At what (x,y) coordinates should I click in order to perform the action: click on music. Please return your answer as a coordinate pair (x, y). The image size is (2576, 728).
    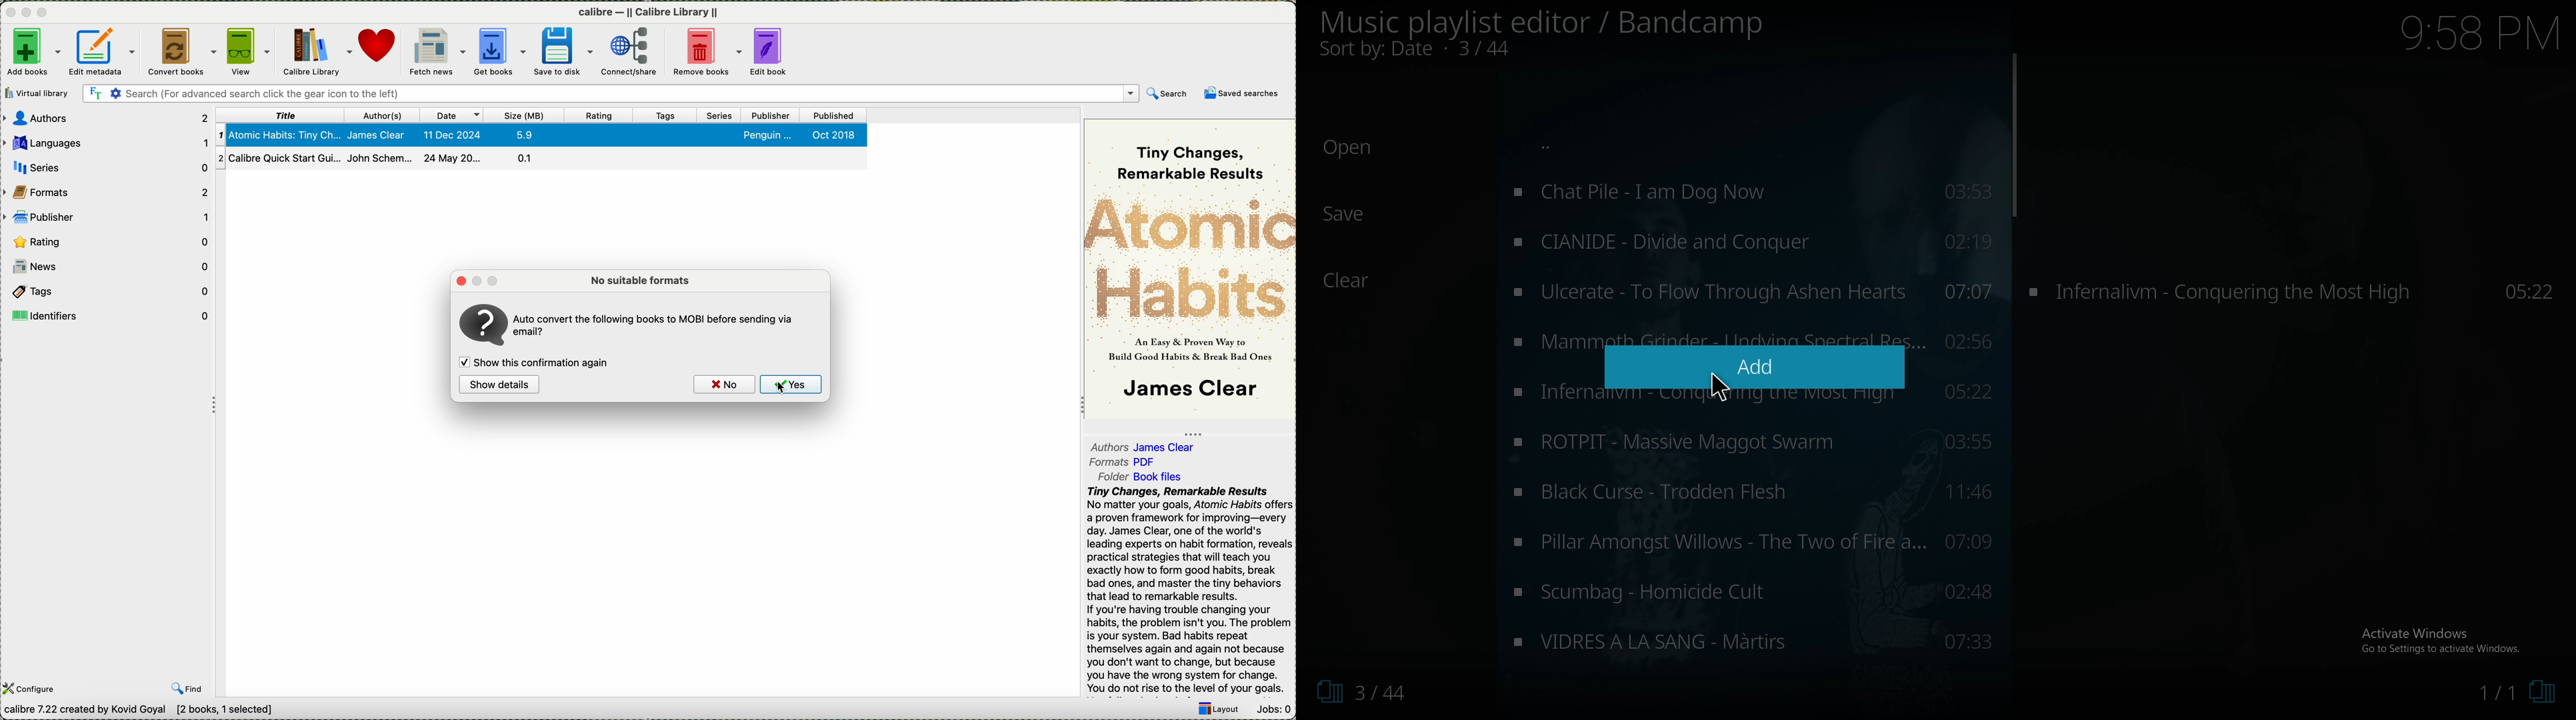
    Looking at the image, I should click on (1749, 193).